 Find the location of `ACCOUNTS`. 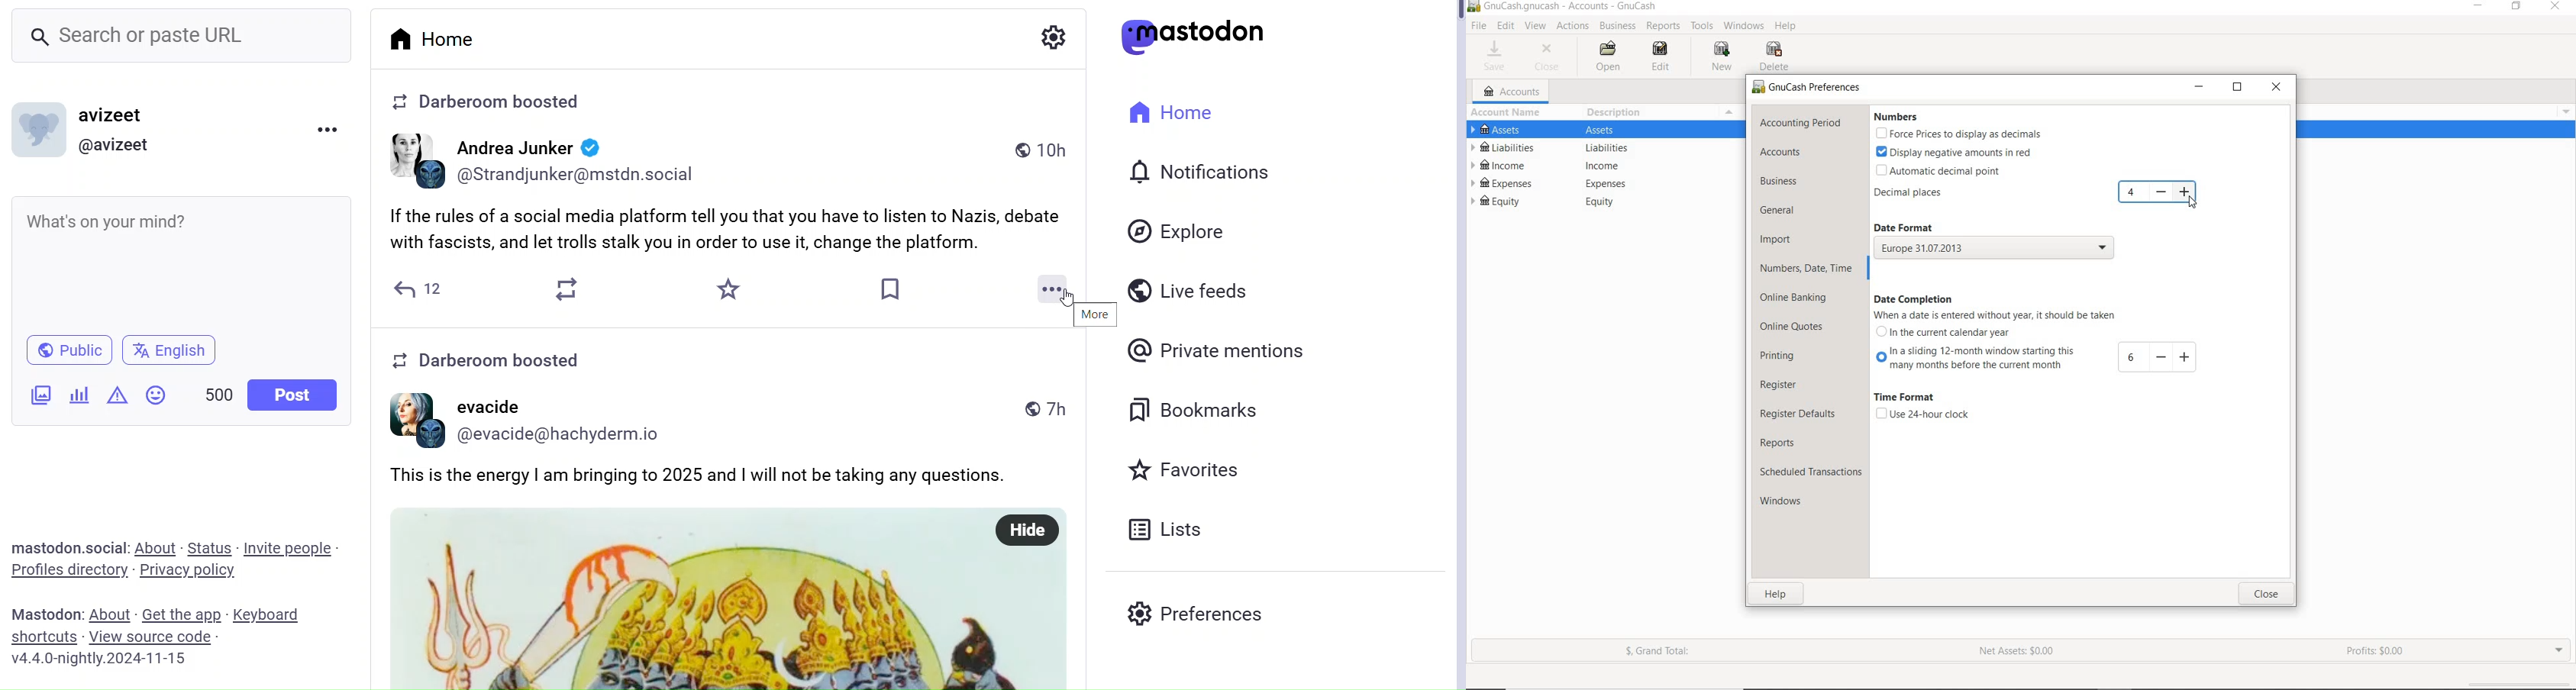

ACCOUNTS is located at coordinates (1512, 91).